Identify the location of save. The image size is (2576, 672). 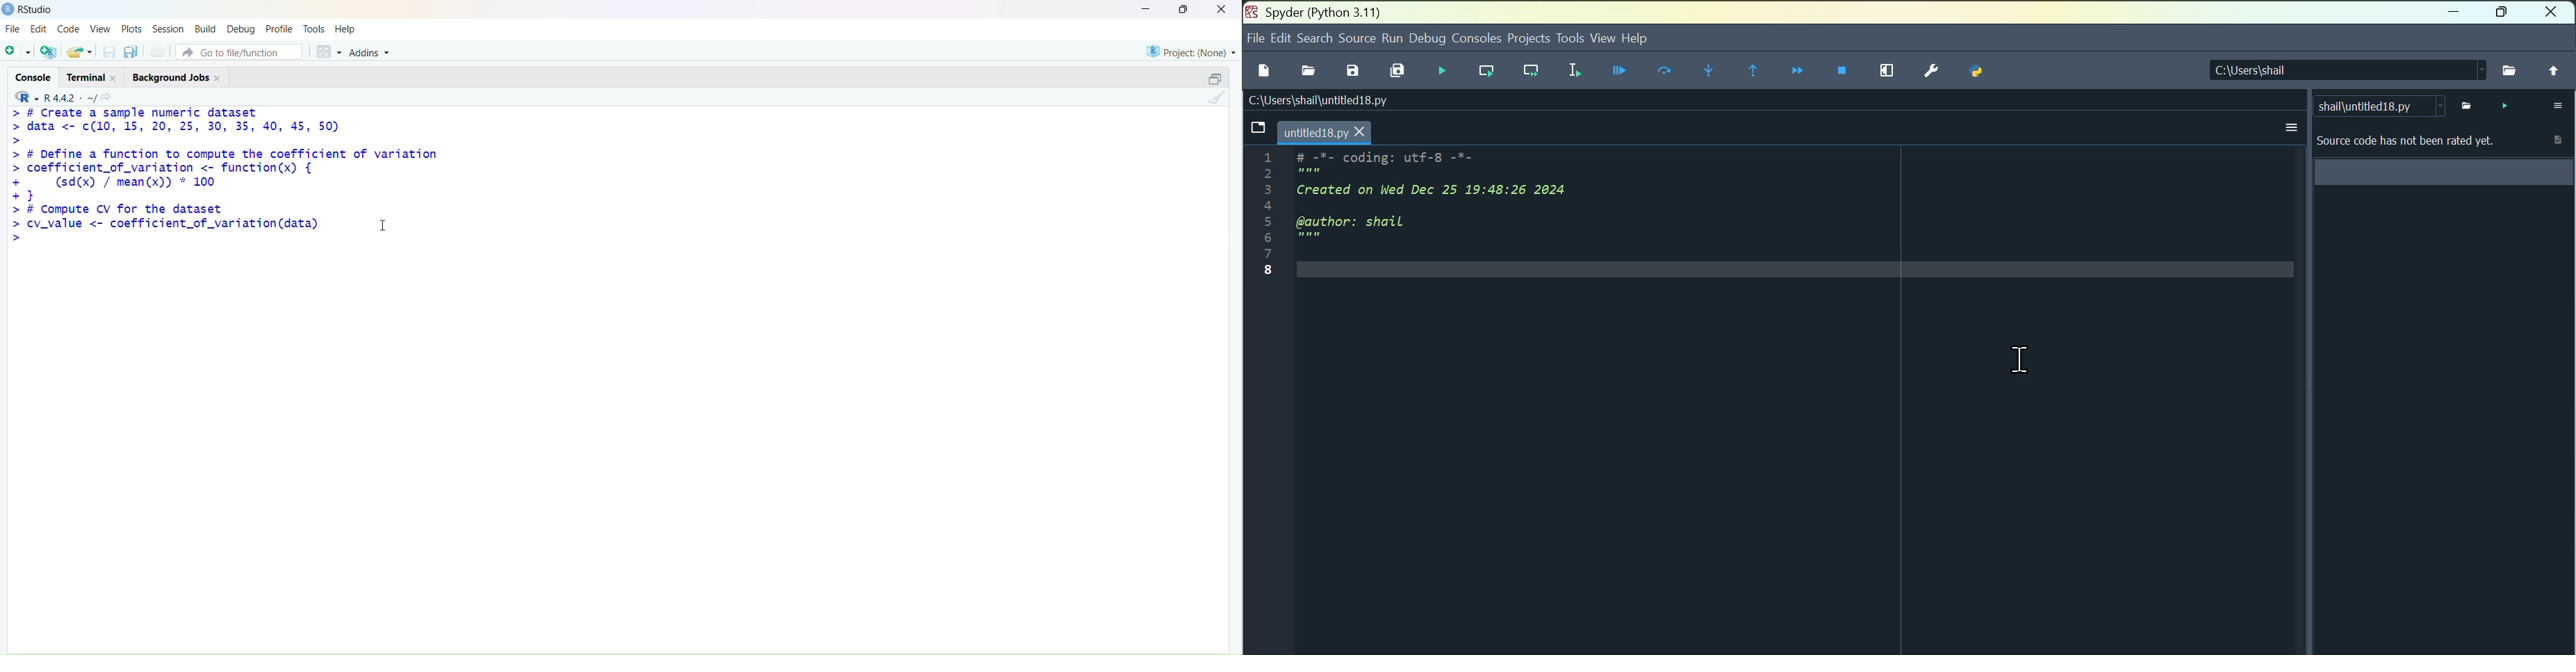
(1352, 72).